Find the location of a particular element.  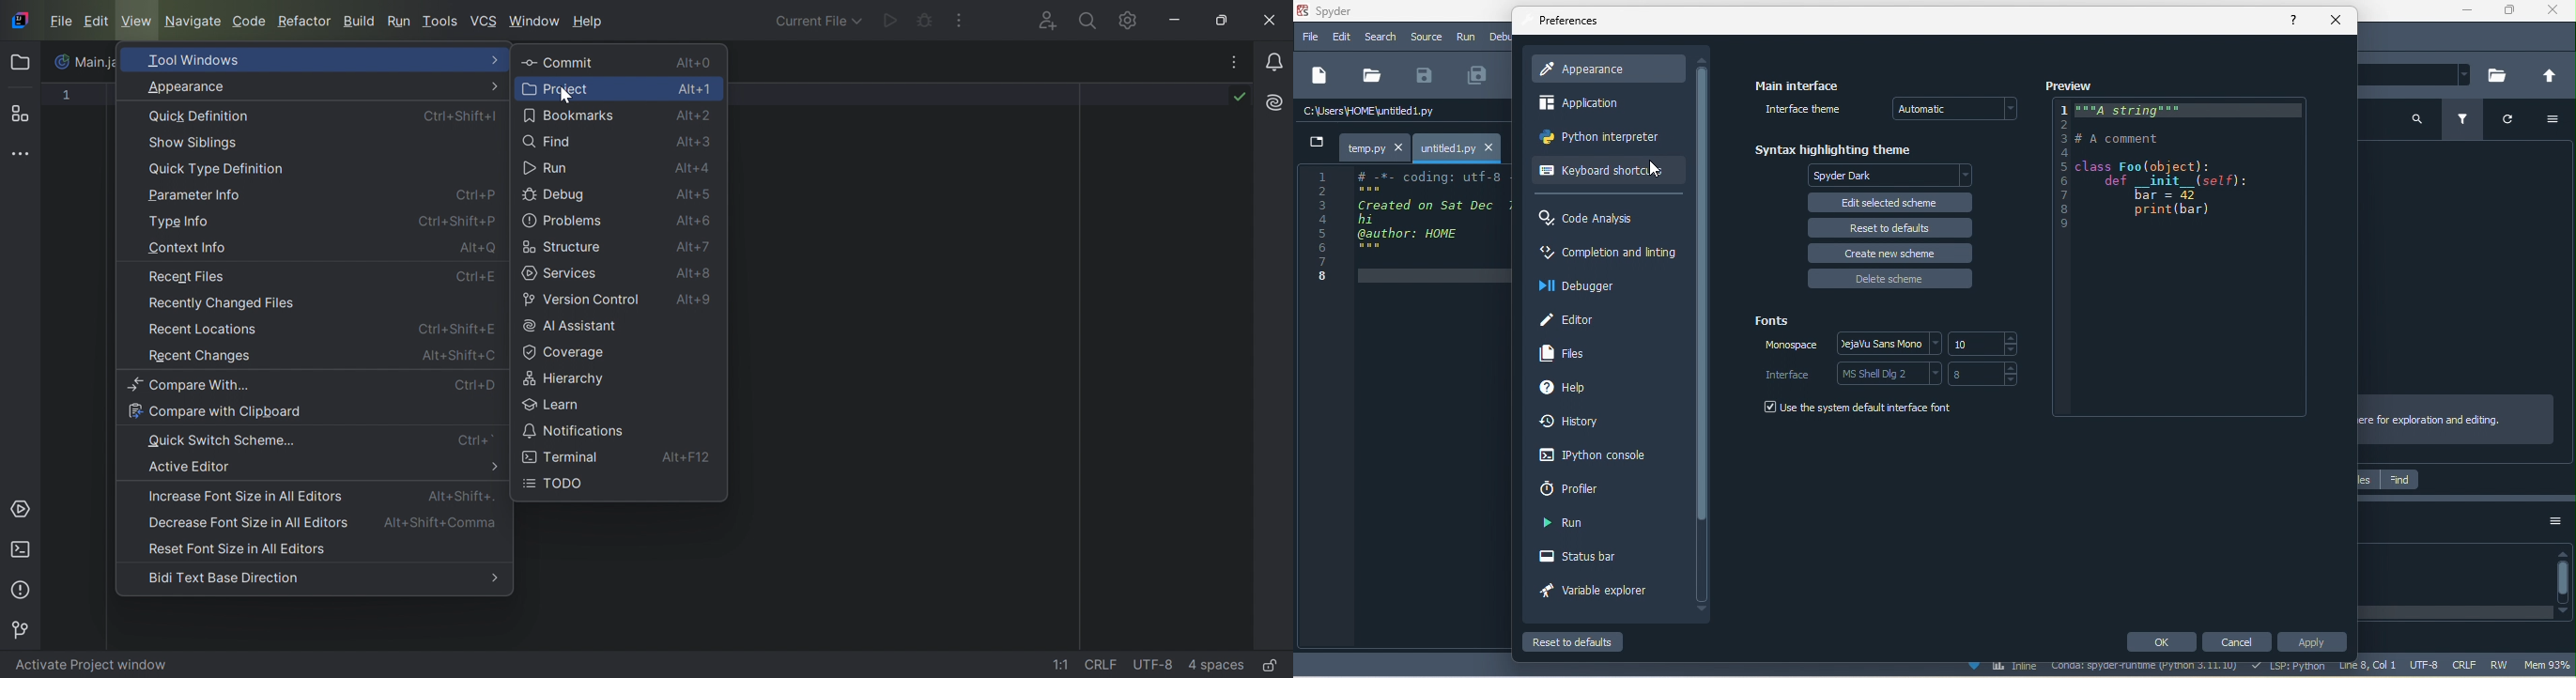

Increase Font Size in All Editors is located at coordinates (247, 497).